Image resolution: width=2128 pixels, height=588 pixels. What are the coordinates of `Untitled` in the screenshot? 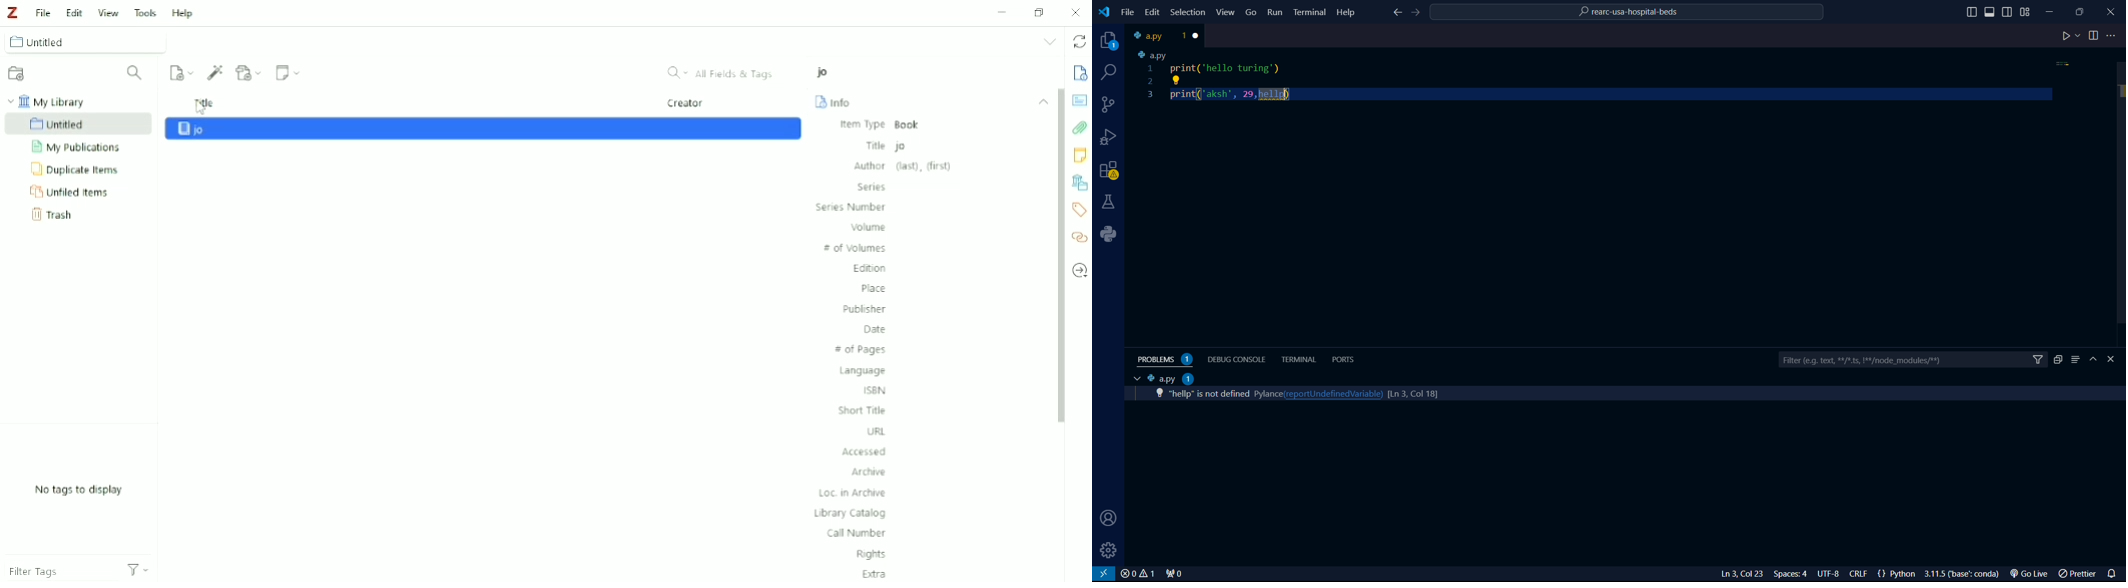 It's located at (89, 41).